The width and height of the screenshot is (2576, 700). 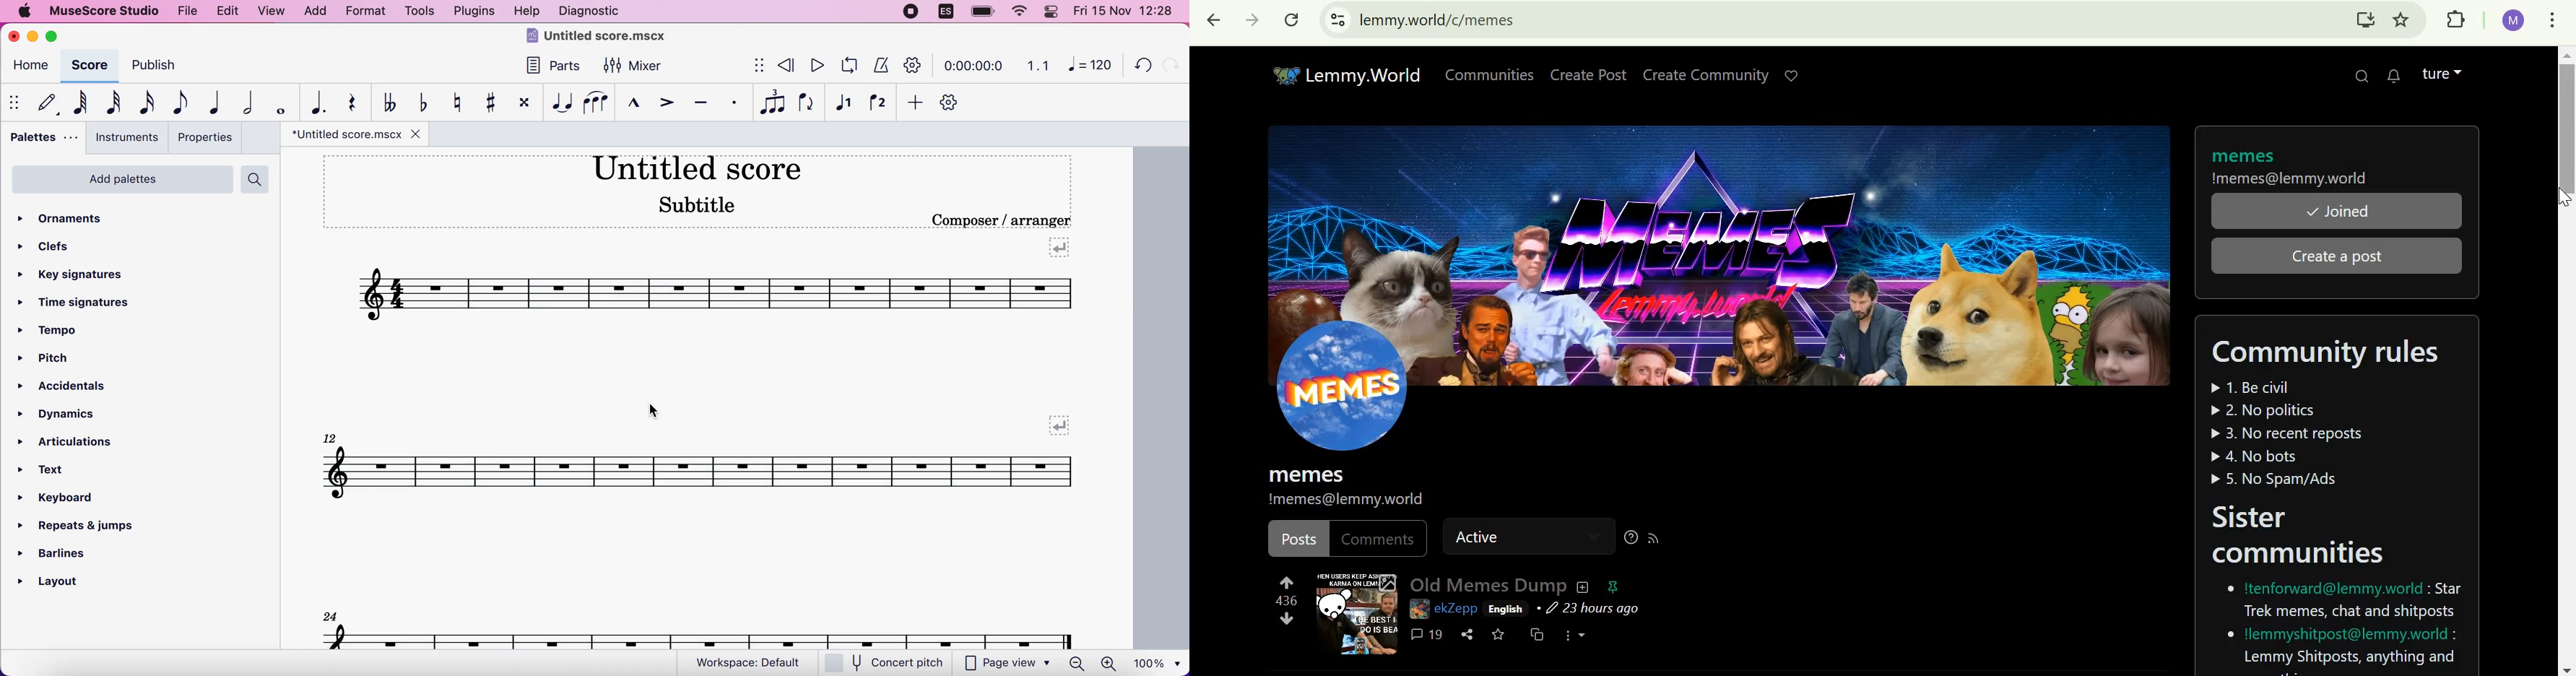 I want to click on memes, so click(x=2241, y=156).